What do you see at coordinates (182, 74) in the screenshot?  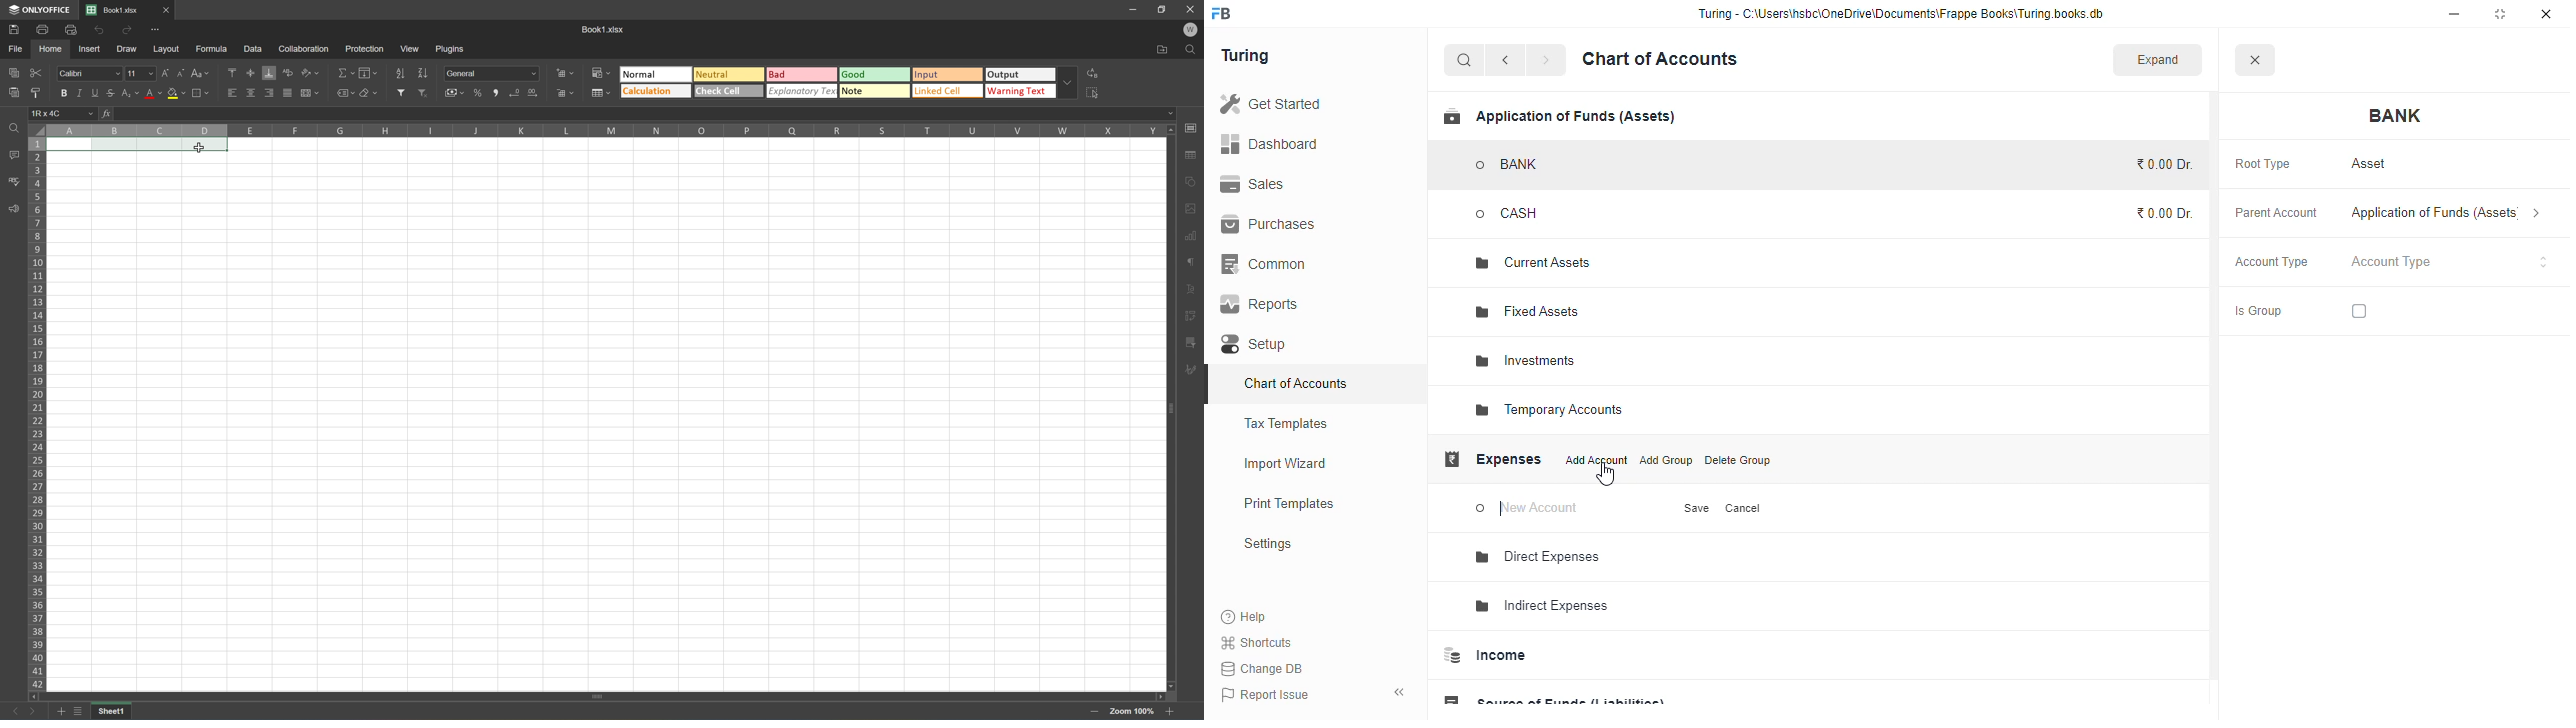 I see `Decrement font size` at bounding box center [182, 74].